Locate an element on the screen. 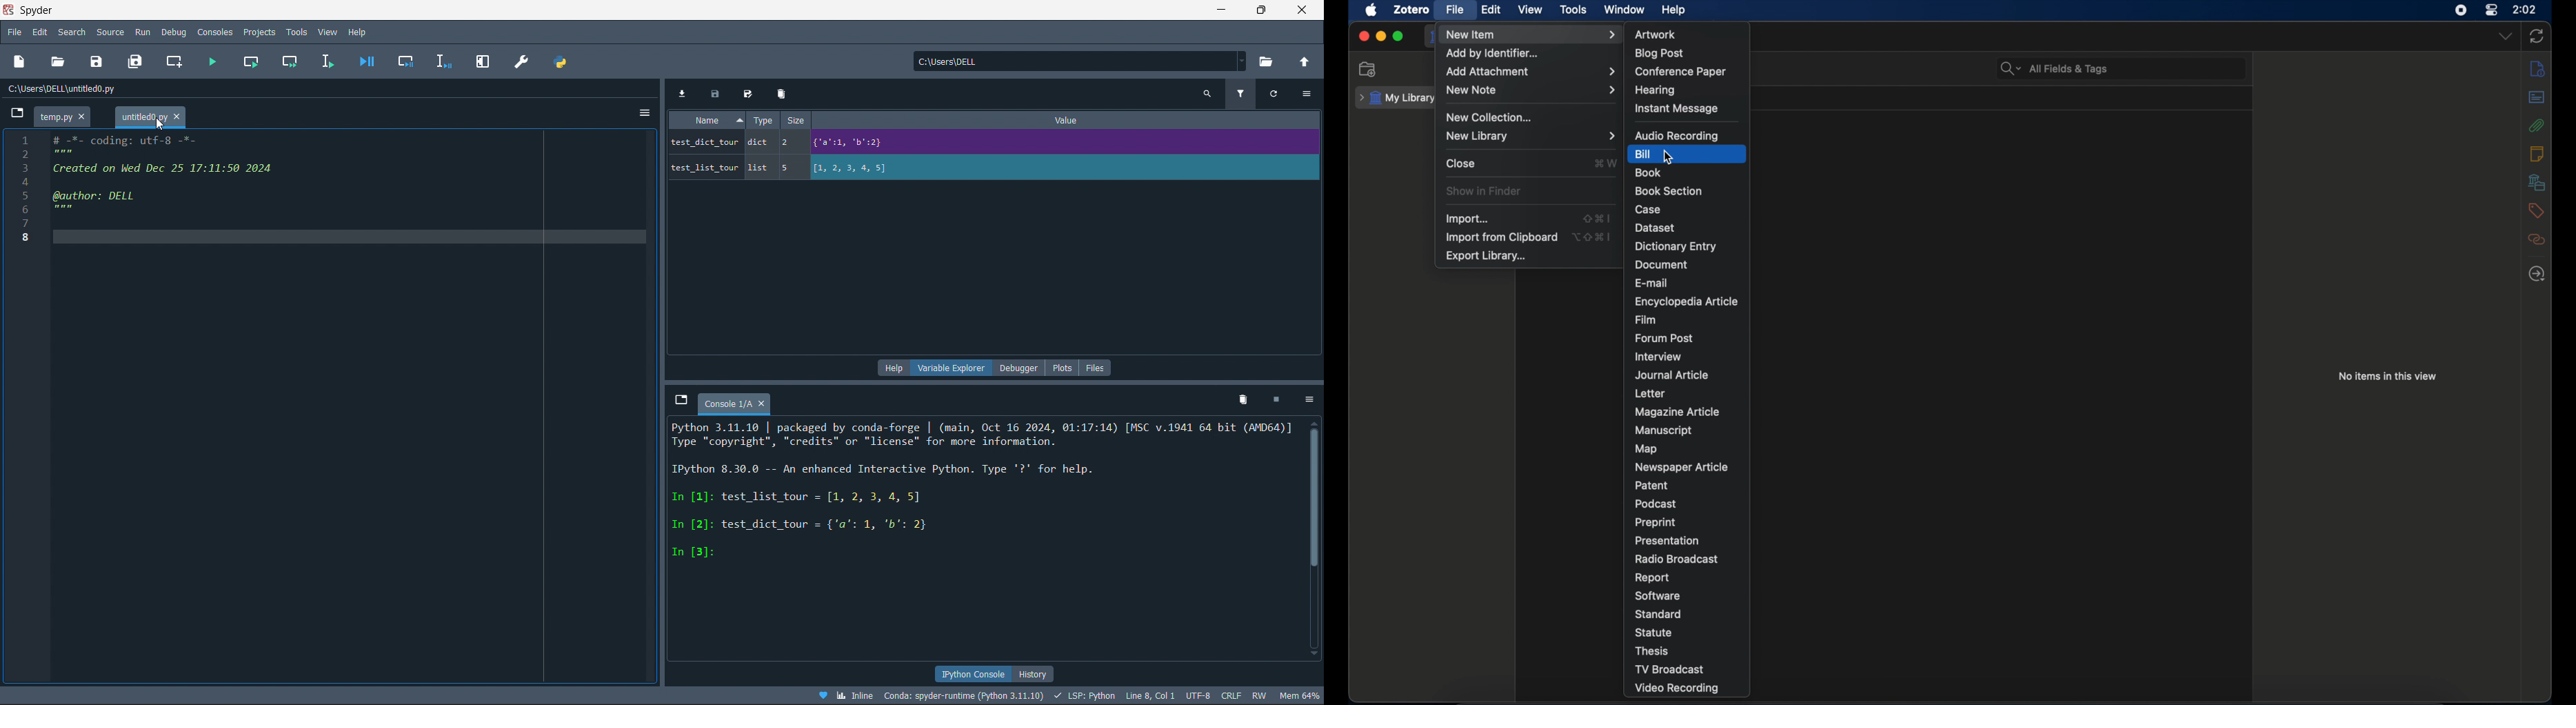 Image resolution: width=2576 pixels, height=728 pixels. zotero is located at coordinates (1410, 10).